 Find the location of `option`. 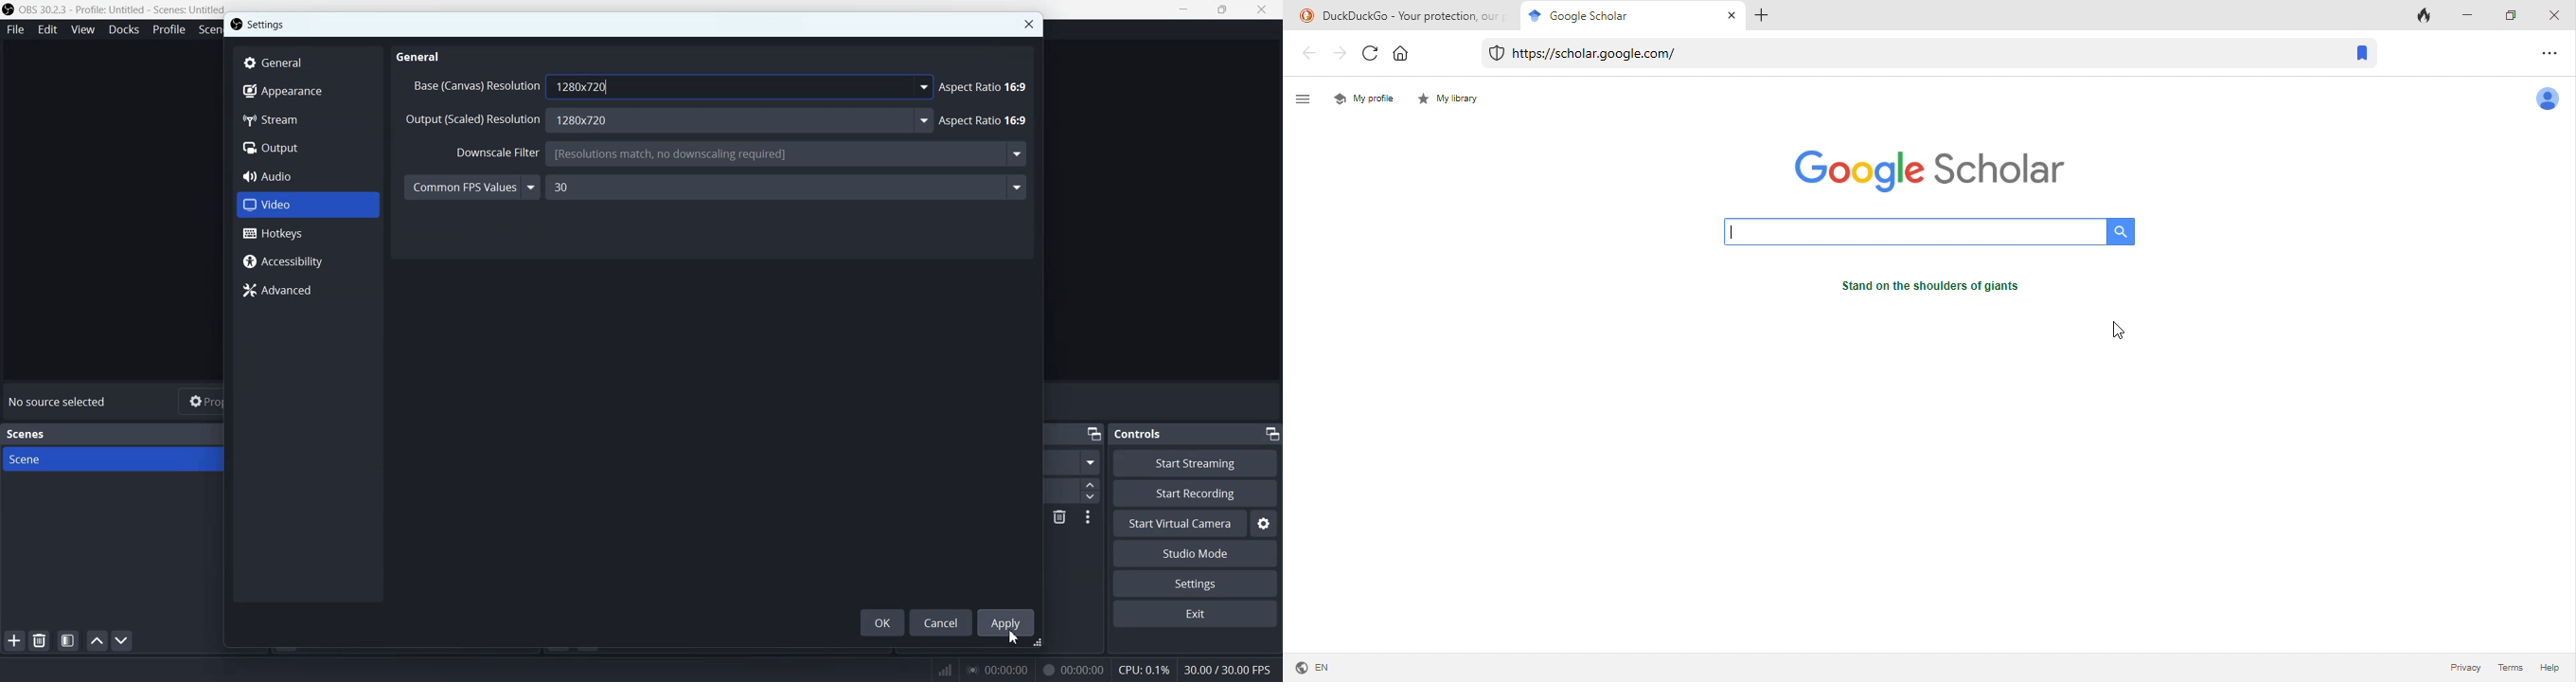

option is located at coordinates (2554, 54).